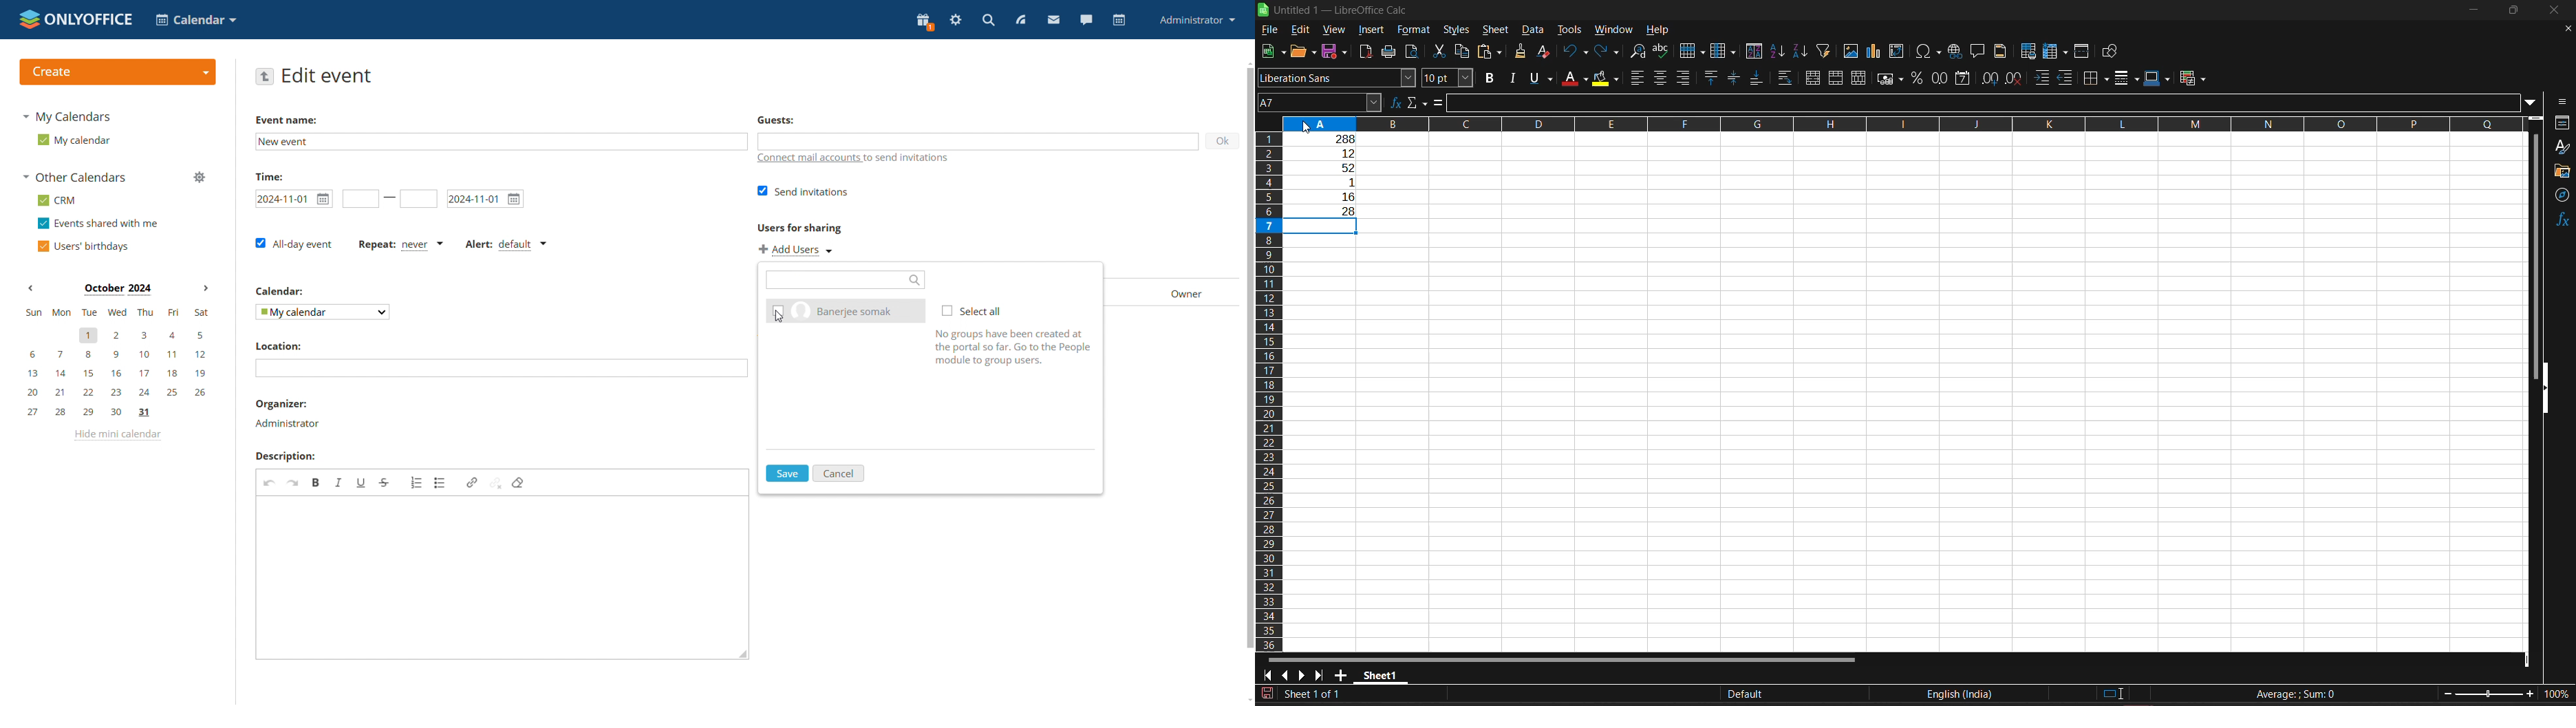 Image resolution: width=2576 pixels, height=728 pixels. I want to click on merge cells, so click(1835, 77).